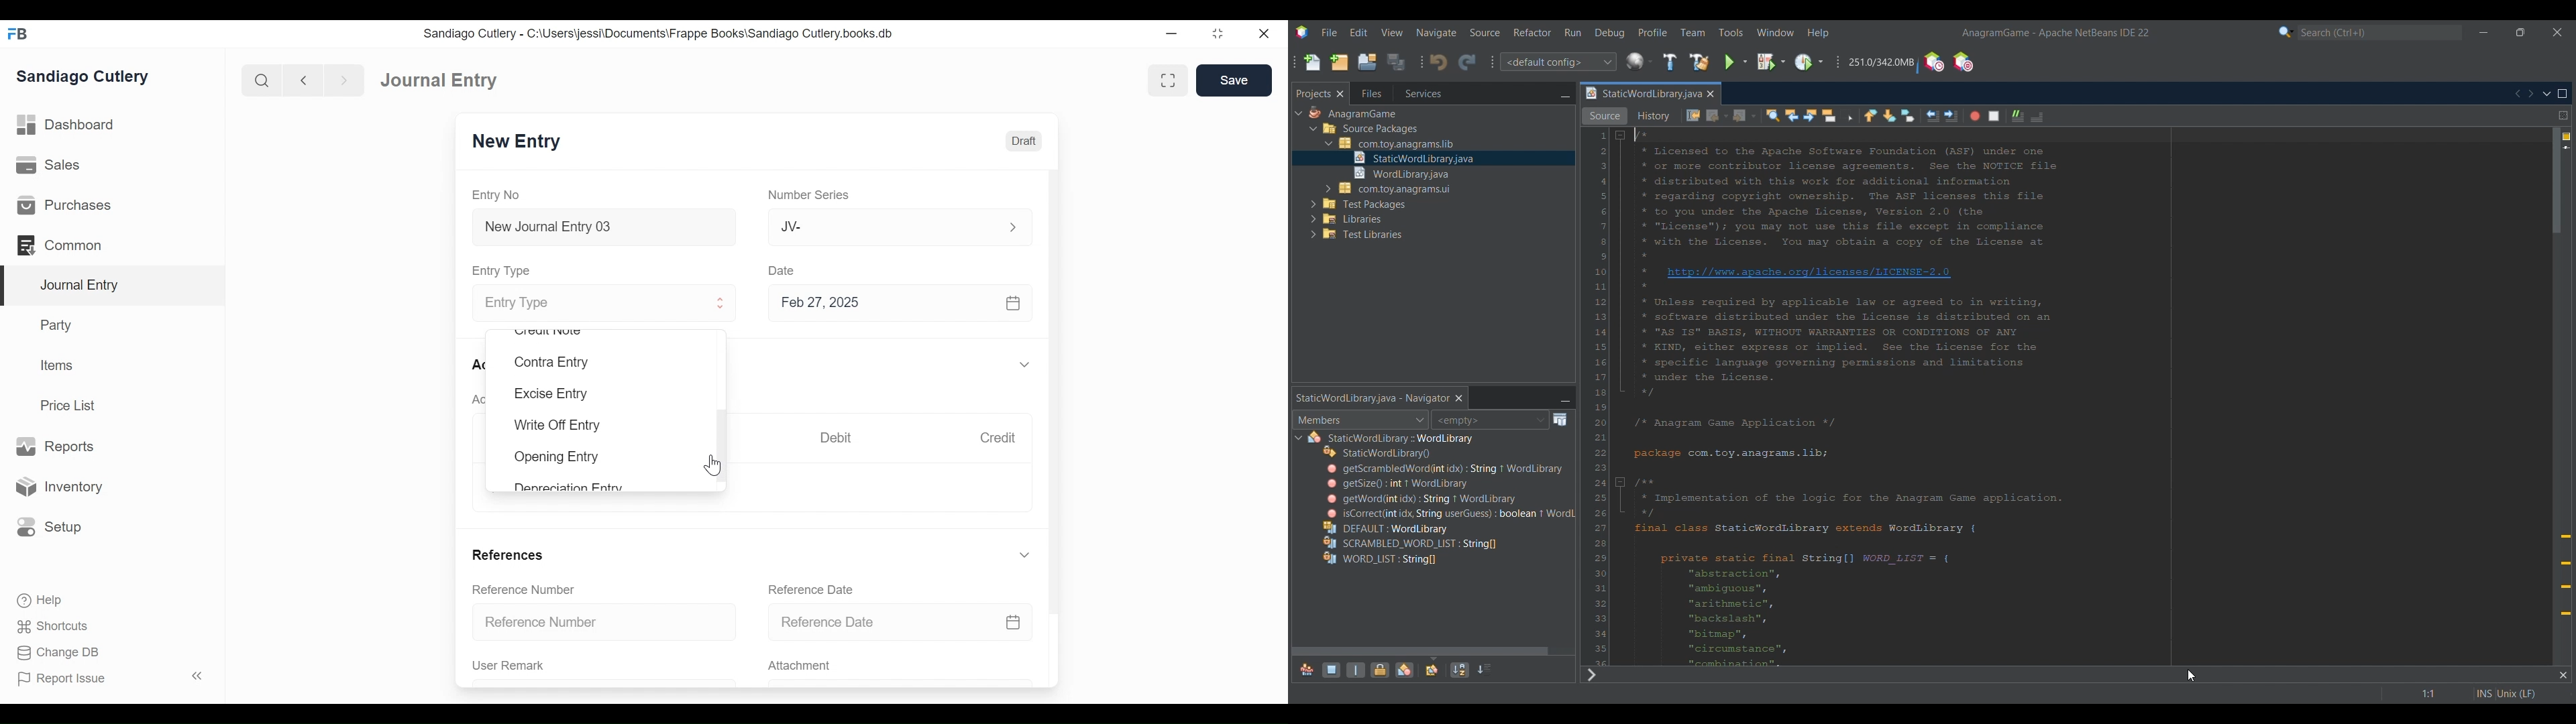 The height and width of the screenshot is (728, 2576). Describe the element at coordinates (1448, 513) in the screenshot. I see `` at that location.